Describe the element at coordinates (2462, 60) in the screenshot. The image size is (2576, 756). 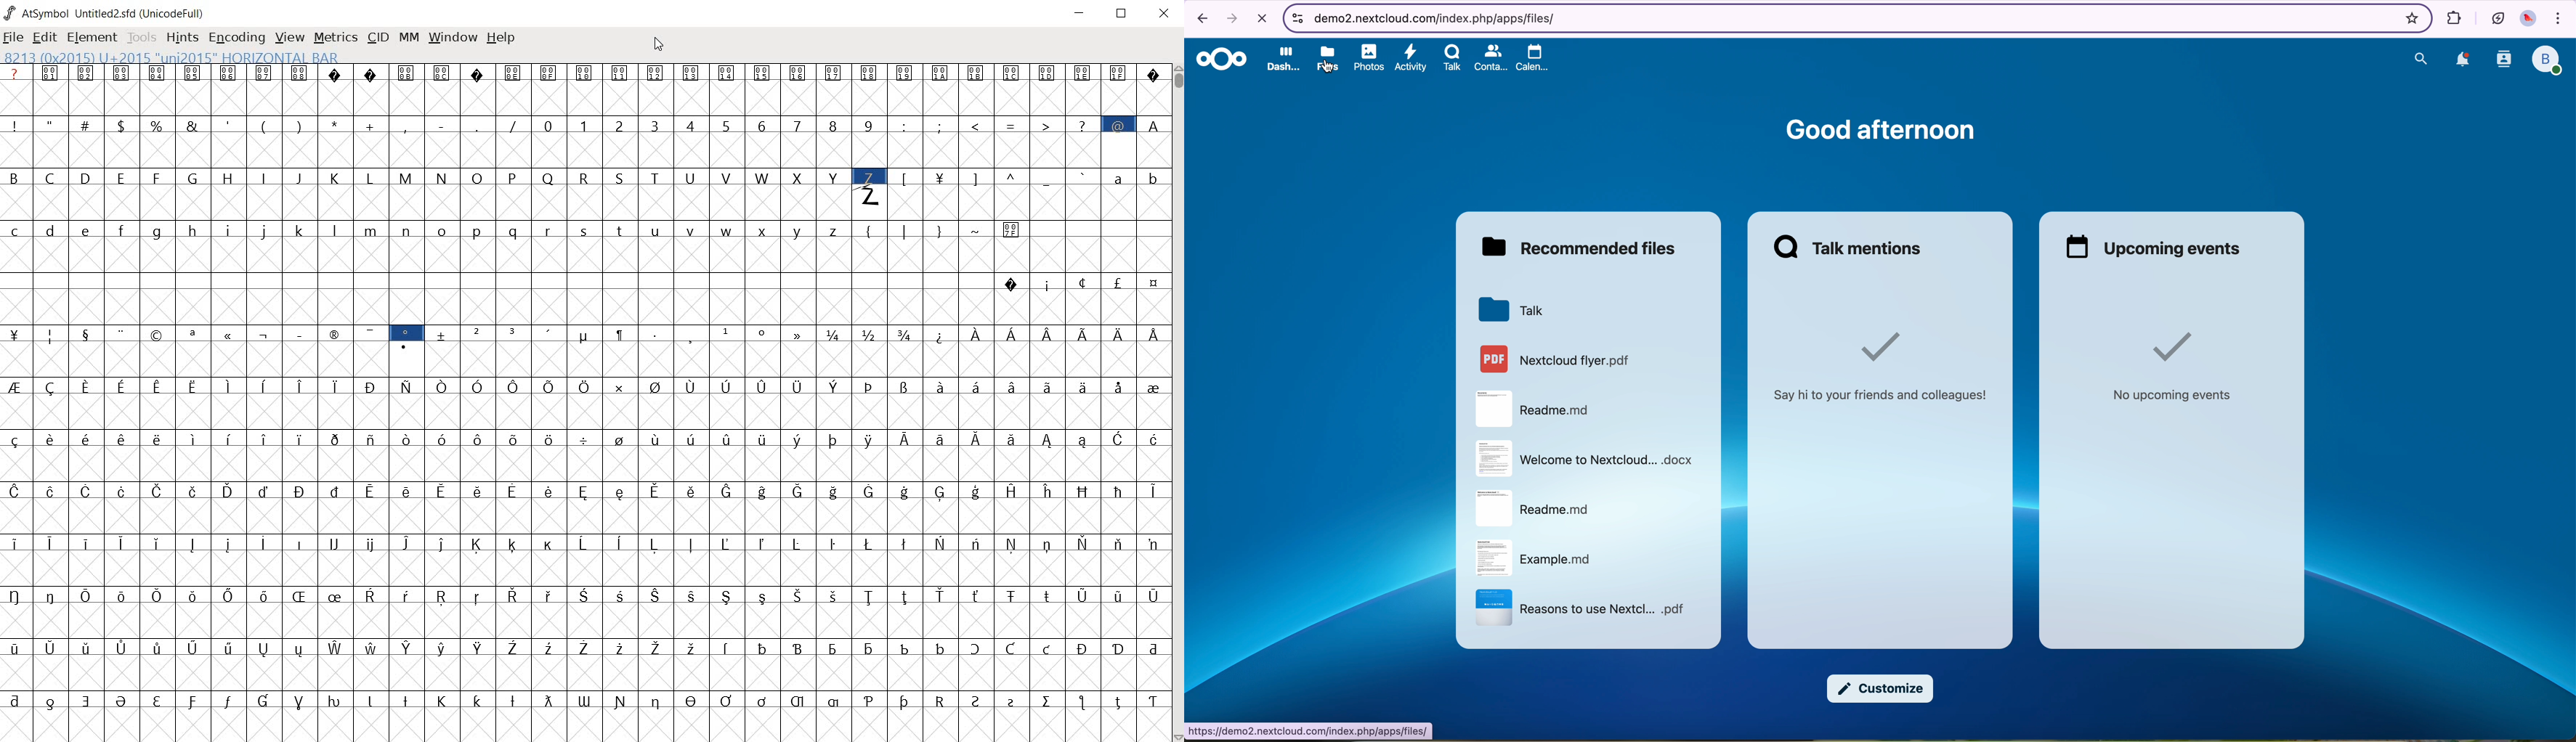
I see `notifications` at that location.